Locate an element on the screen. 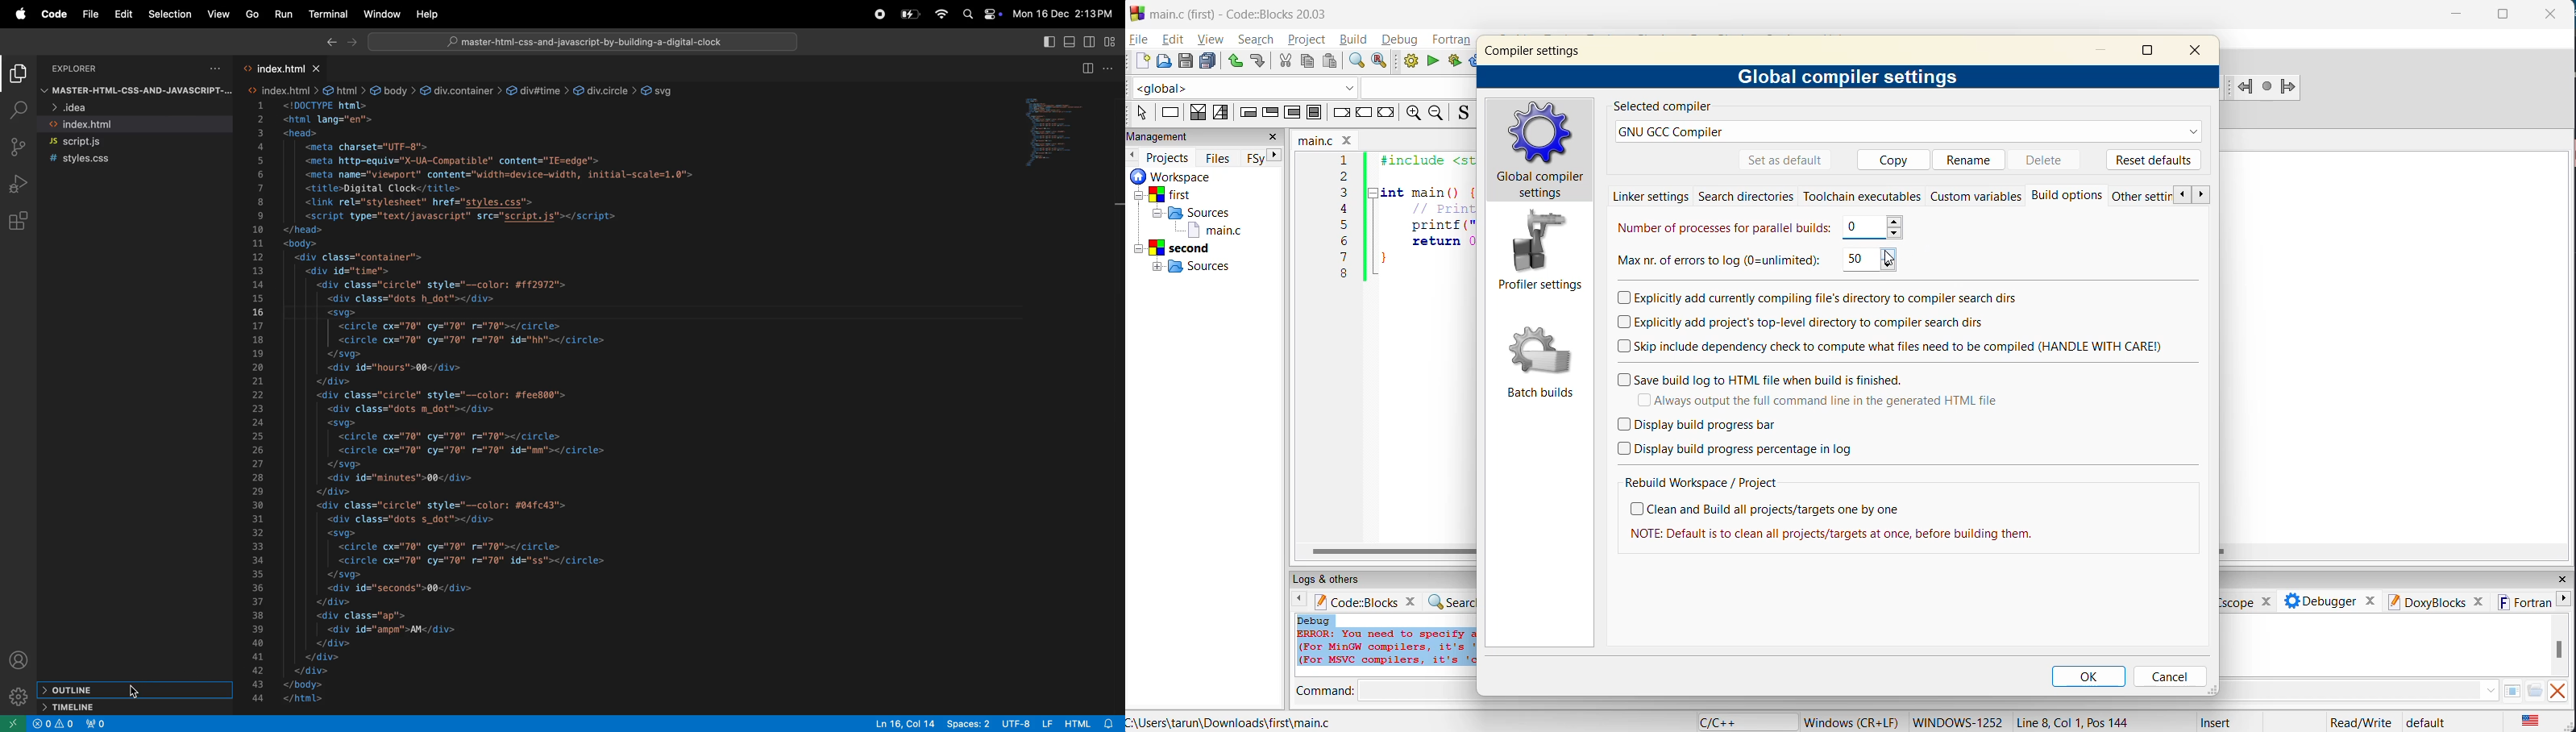 This screenshot has height=756, width=2576. display build progress bar is located at coordinates (1701, 426).